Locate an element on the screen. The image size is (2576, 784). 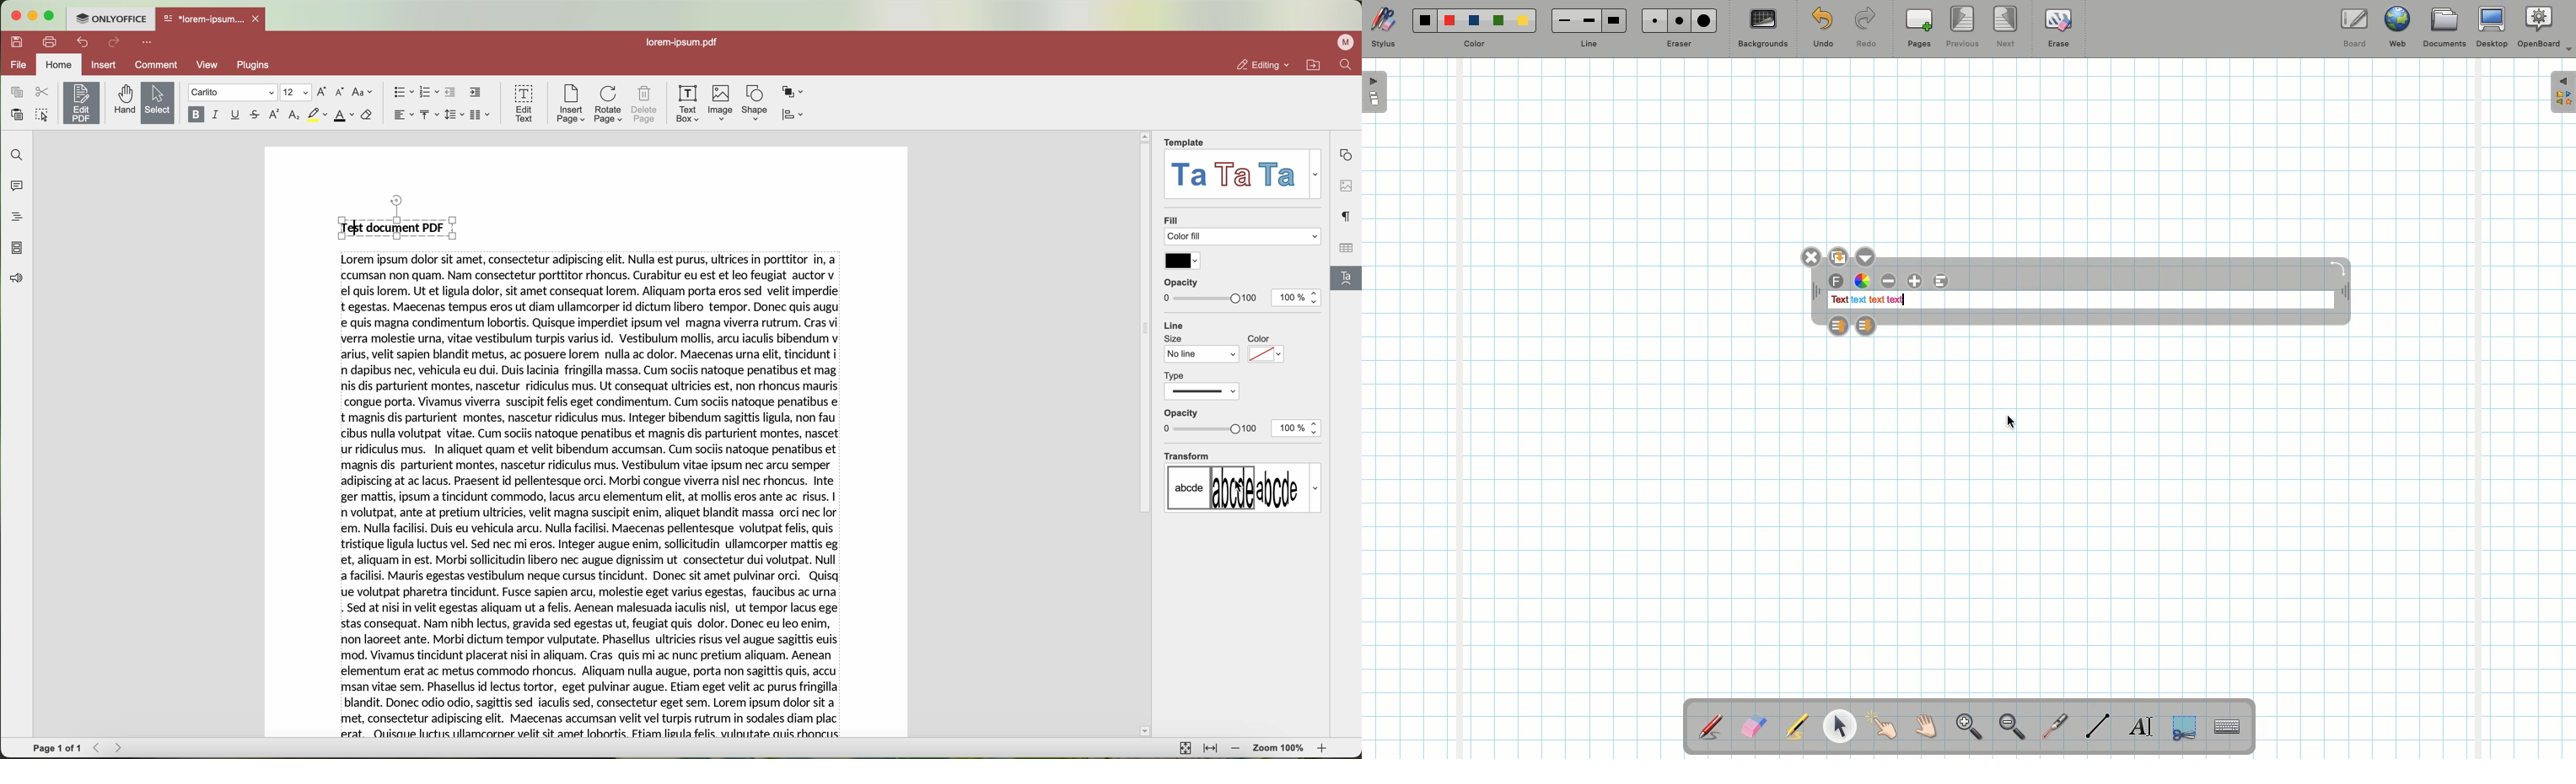
file is located at coordinates (19, 65).